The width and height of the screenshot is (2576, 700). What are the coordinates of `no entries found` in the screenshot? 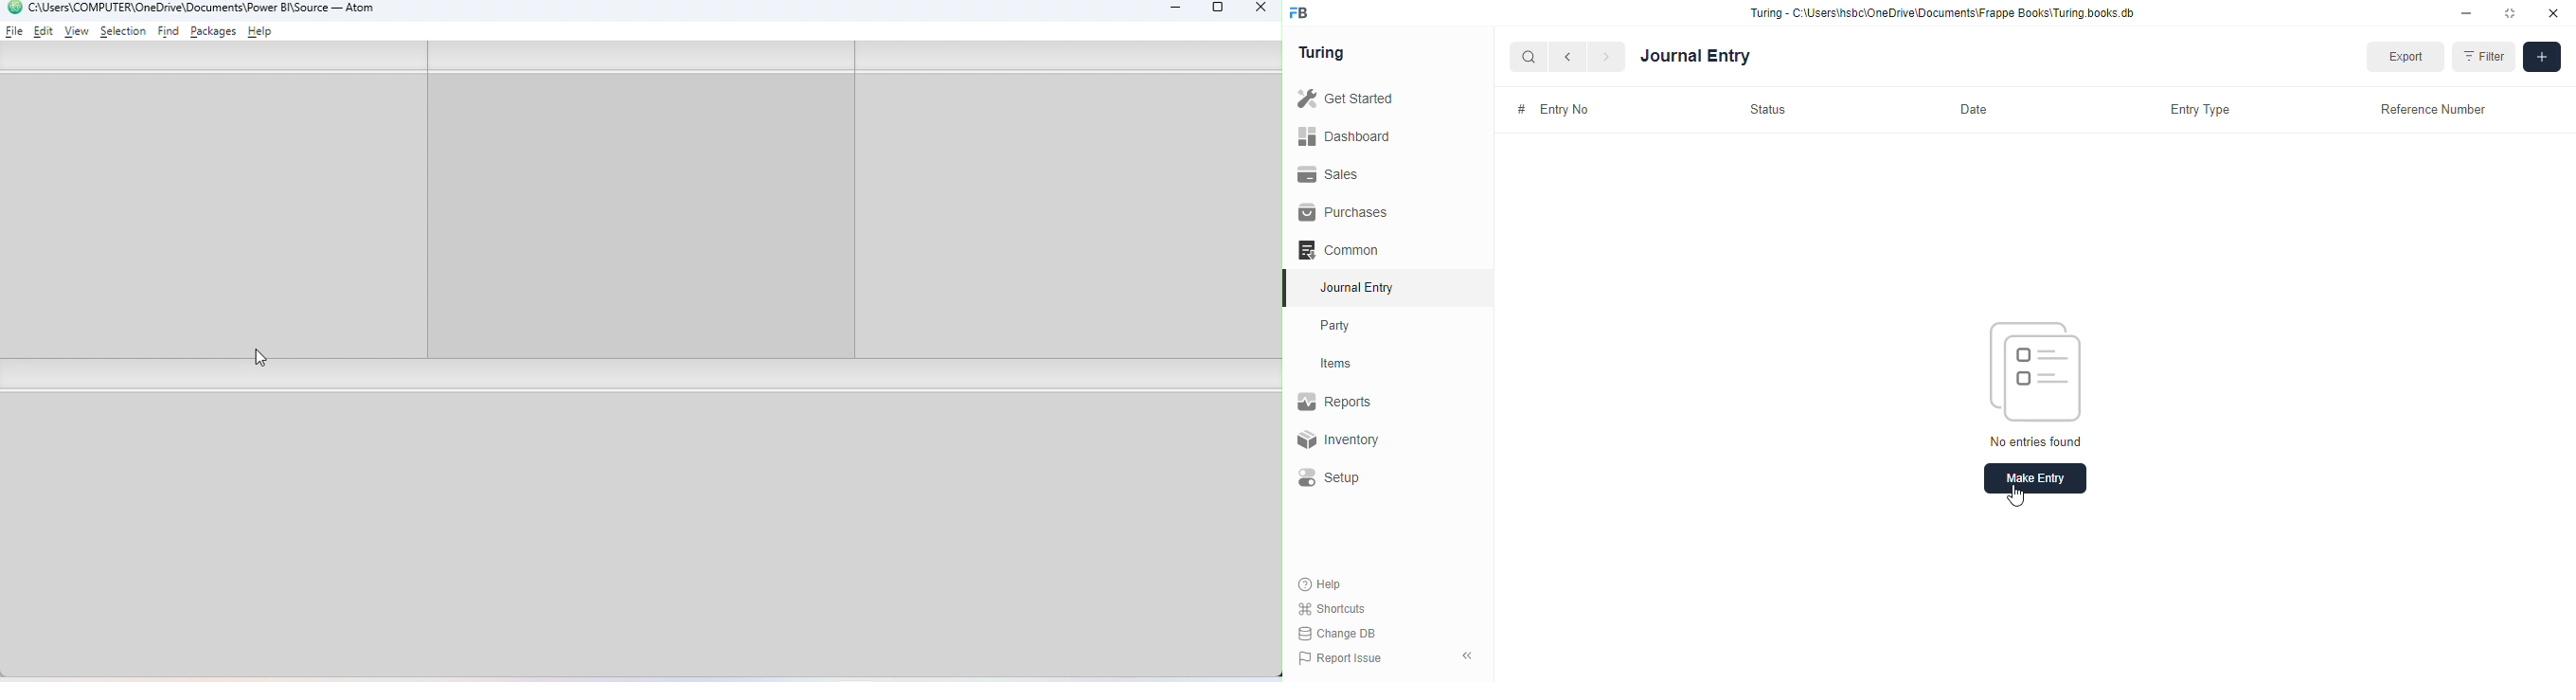 It's located at (2035, 440).